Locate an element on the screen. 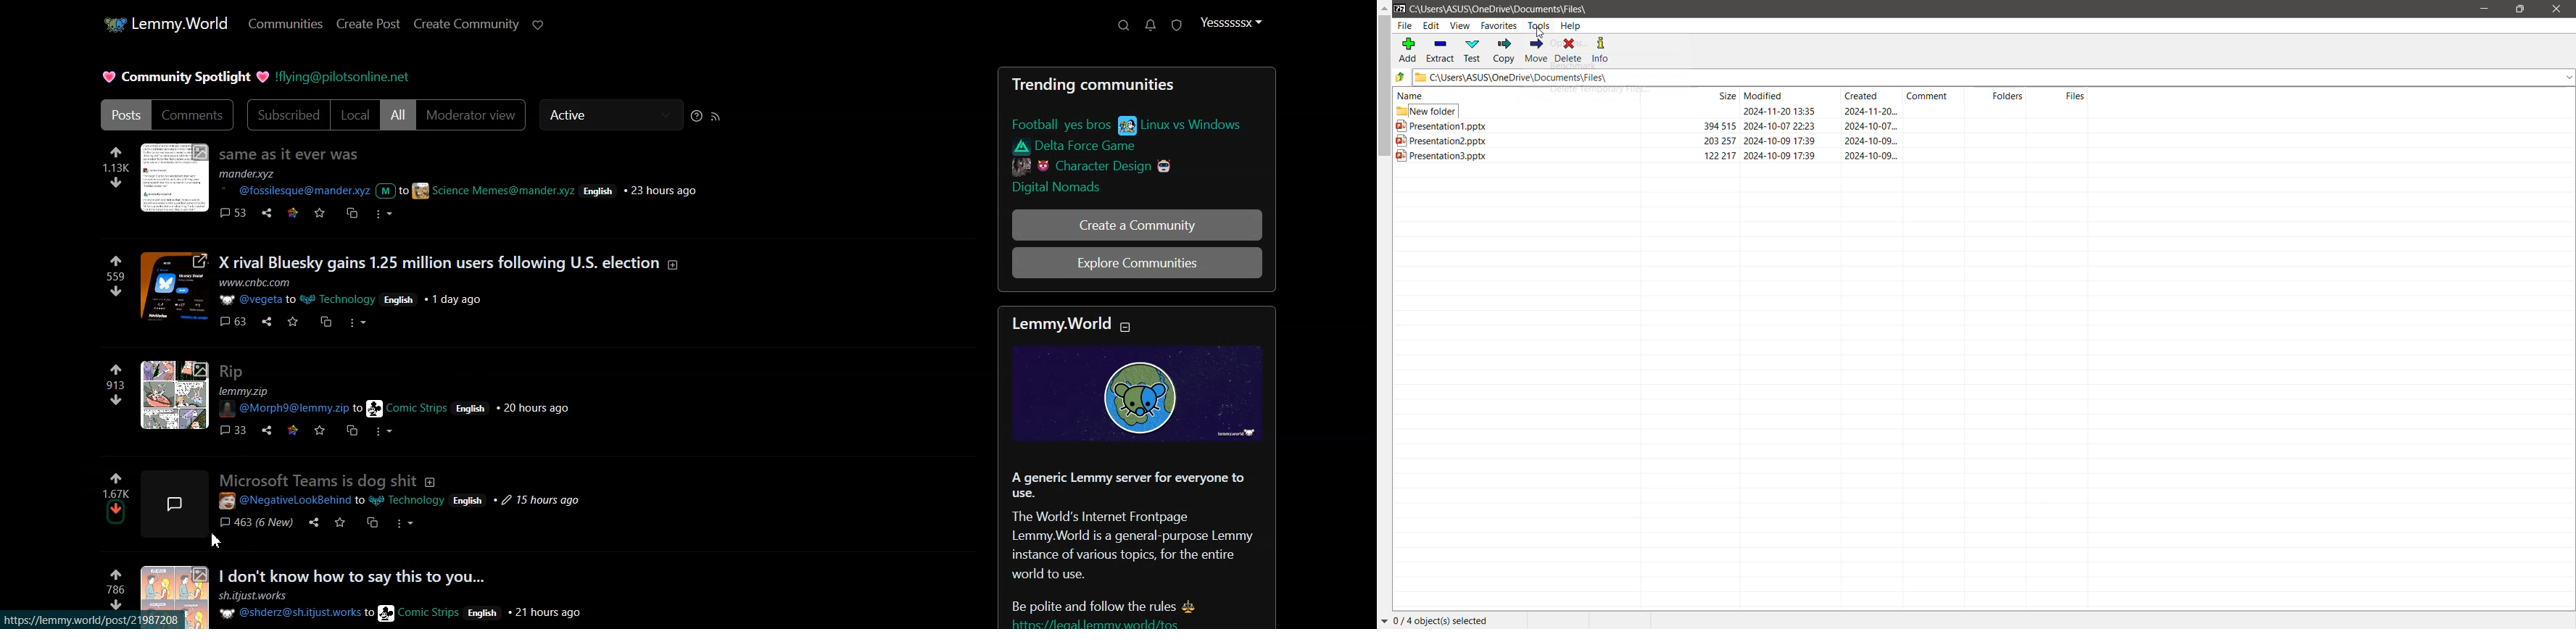 The width and height of the screenshot is (2576, 644). About is located at coordinates (431, 483).